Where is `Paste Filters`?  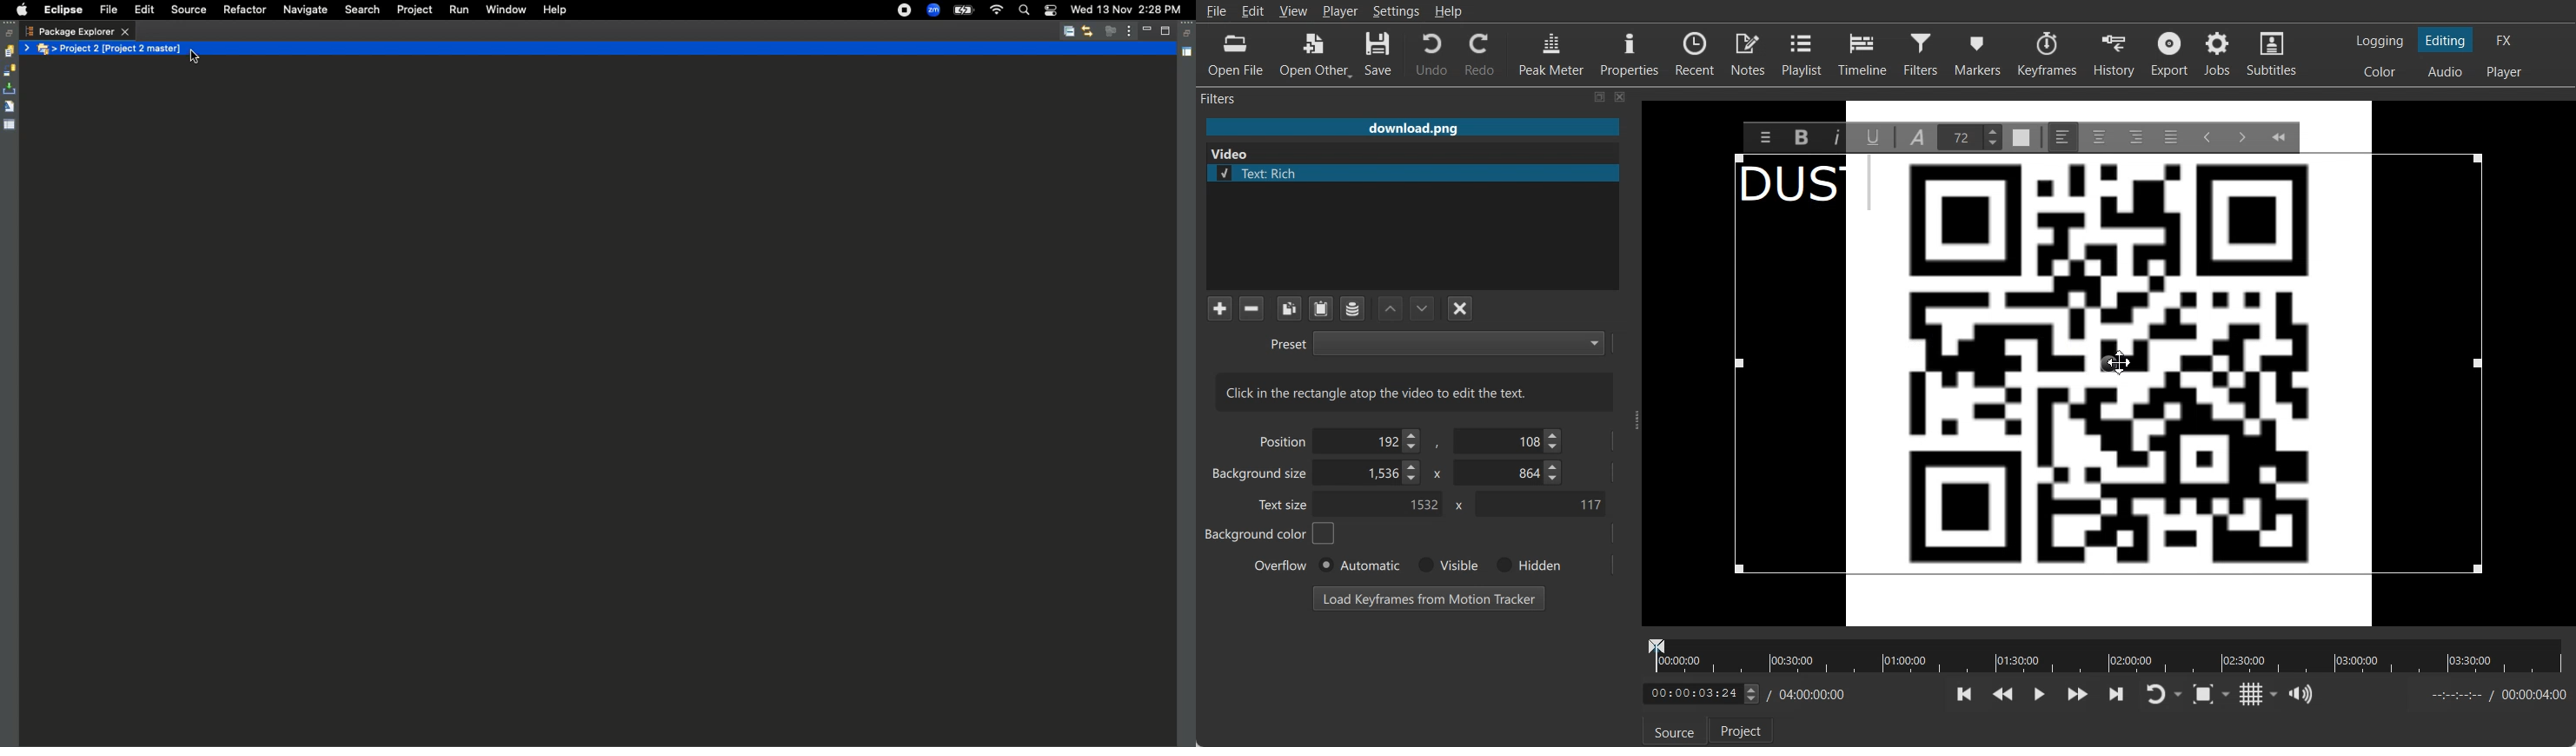 Paste Filters is located at coordinates (1321, 309).